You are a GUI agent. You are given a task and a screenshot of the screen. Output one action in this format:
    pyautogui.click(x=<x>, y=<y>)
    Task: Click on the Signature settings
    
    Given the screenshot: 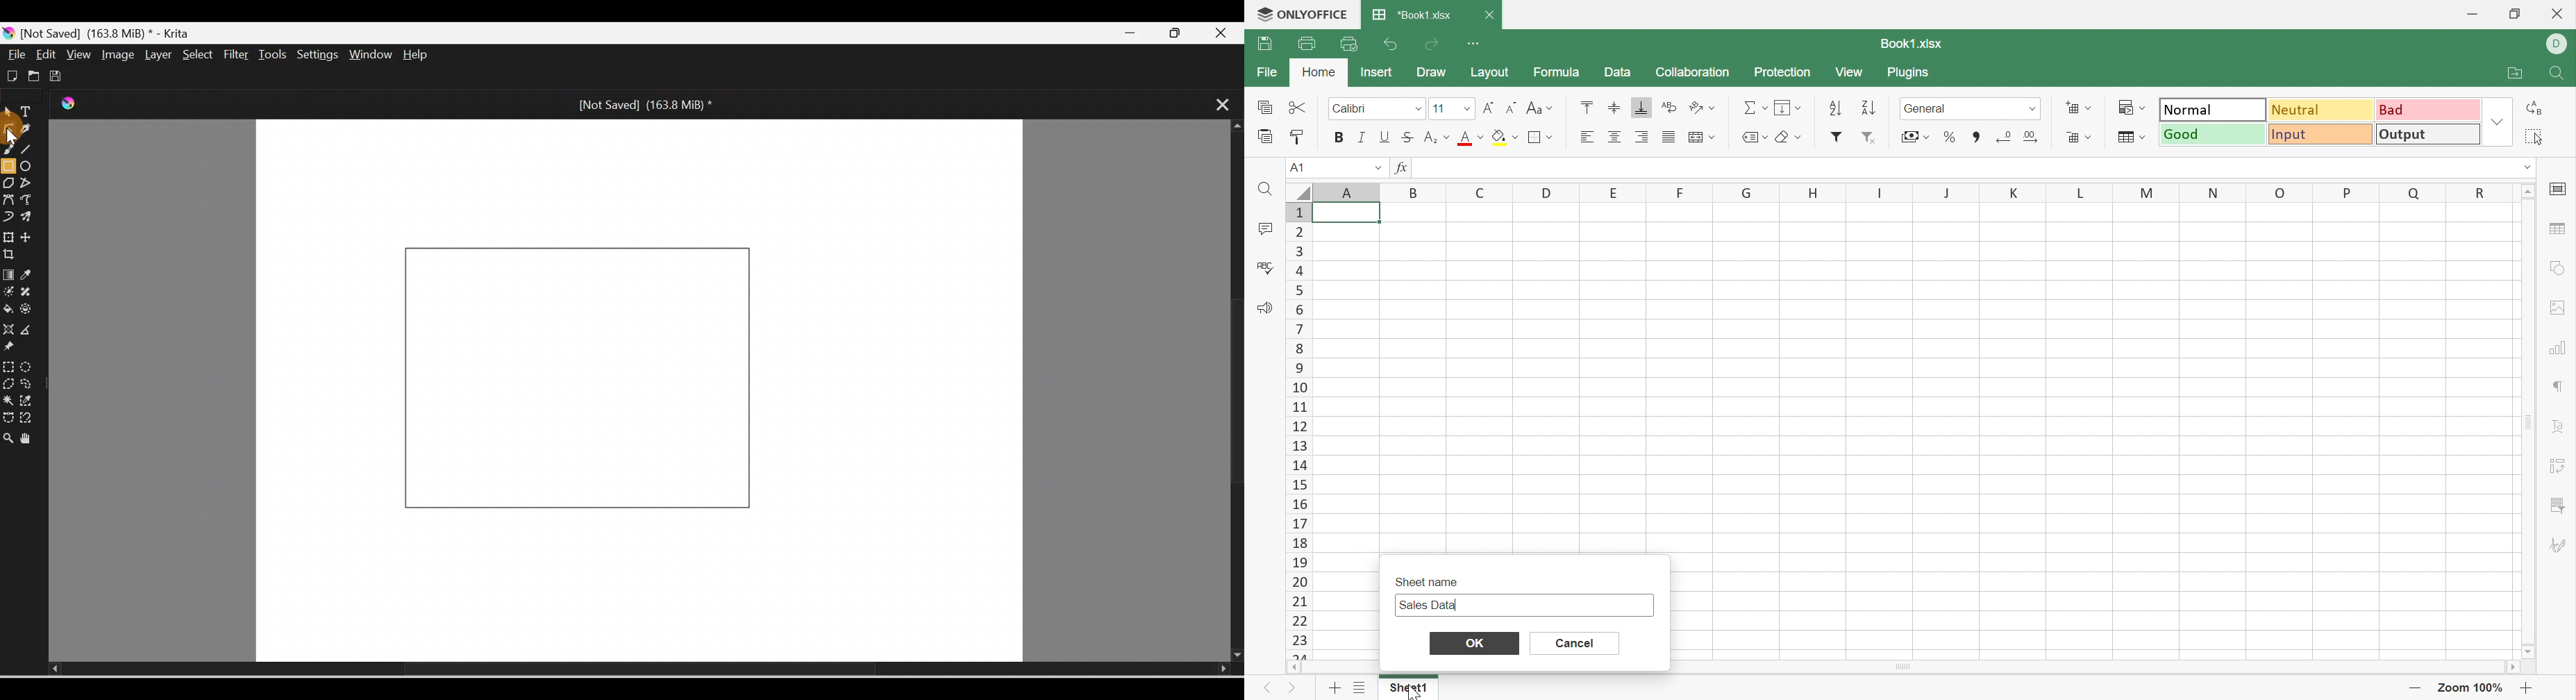 What is the action you would take?
    pyautogui.click(x=2555, y=551)
    